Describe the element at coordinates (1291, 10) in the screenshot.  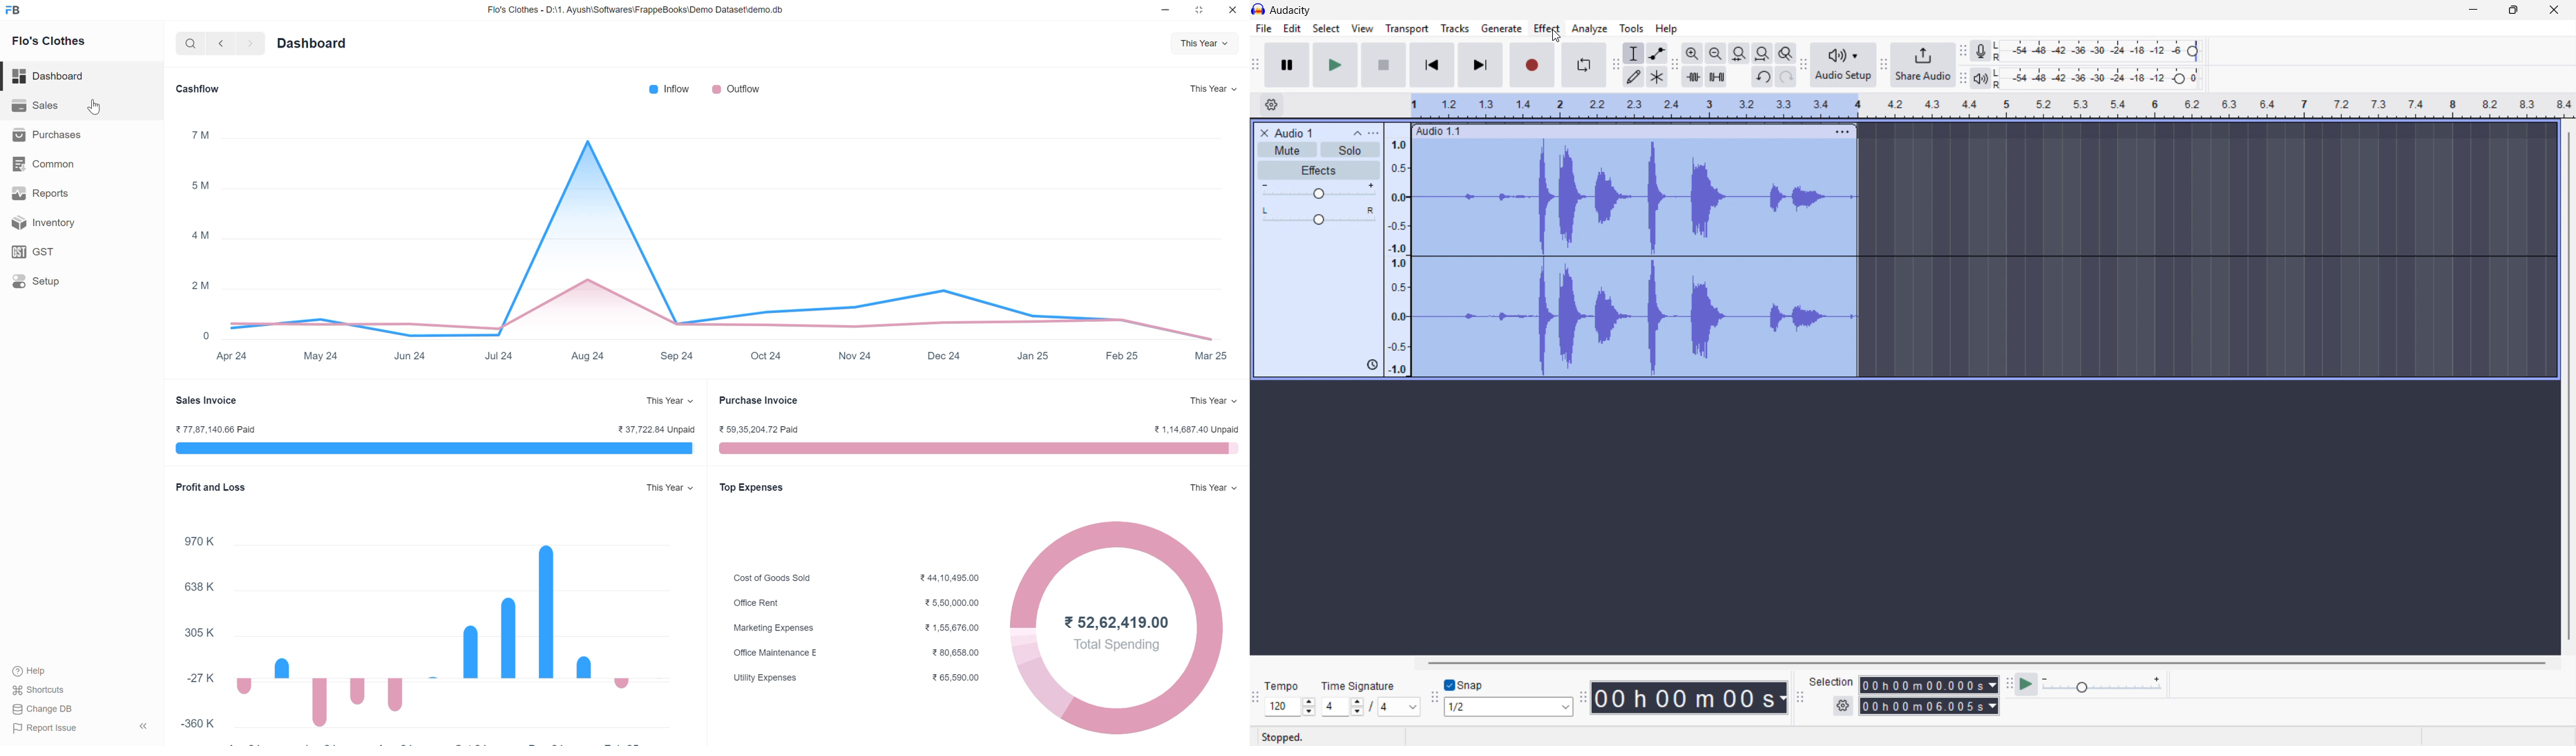
I see `Title ` at that location.